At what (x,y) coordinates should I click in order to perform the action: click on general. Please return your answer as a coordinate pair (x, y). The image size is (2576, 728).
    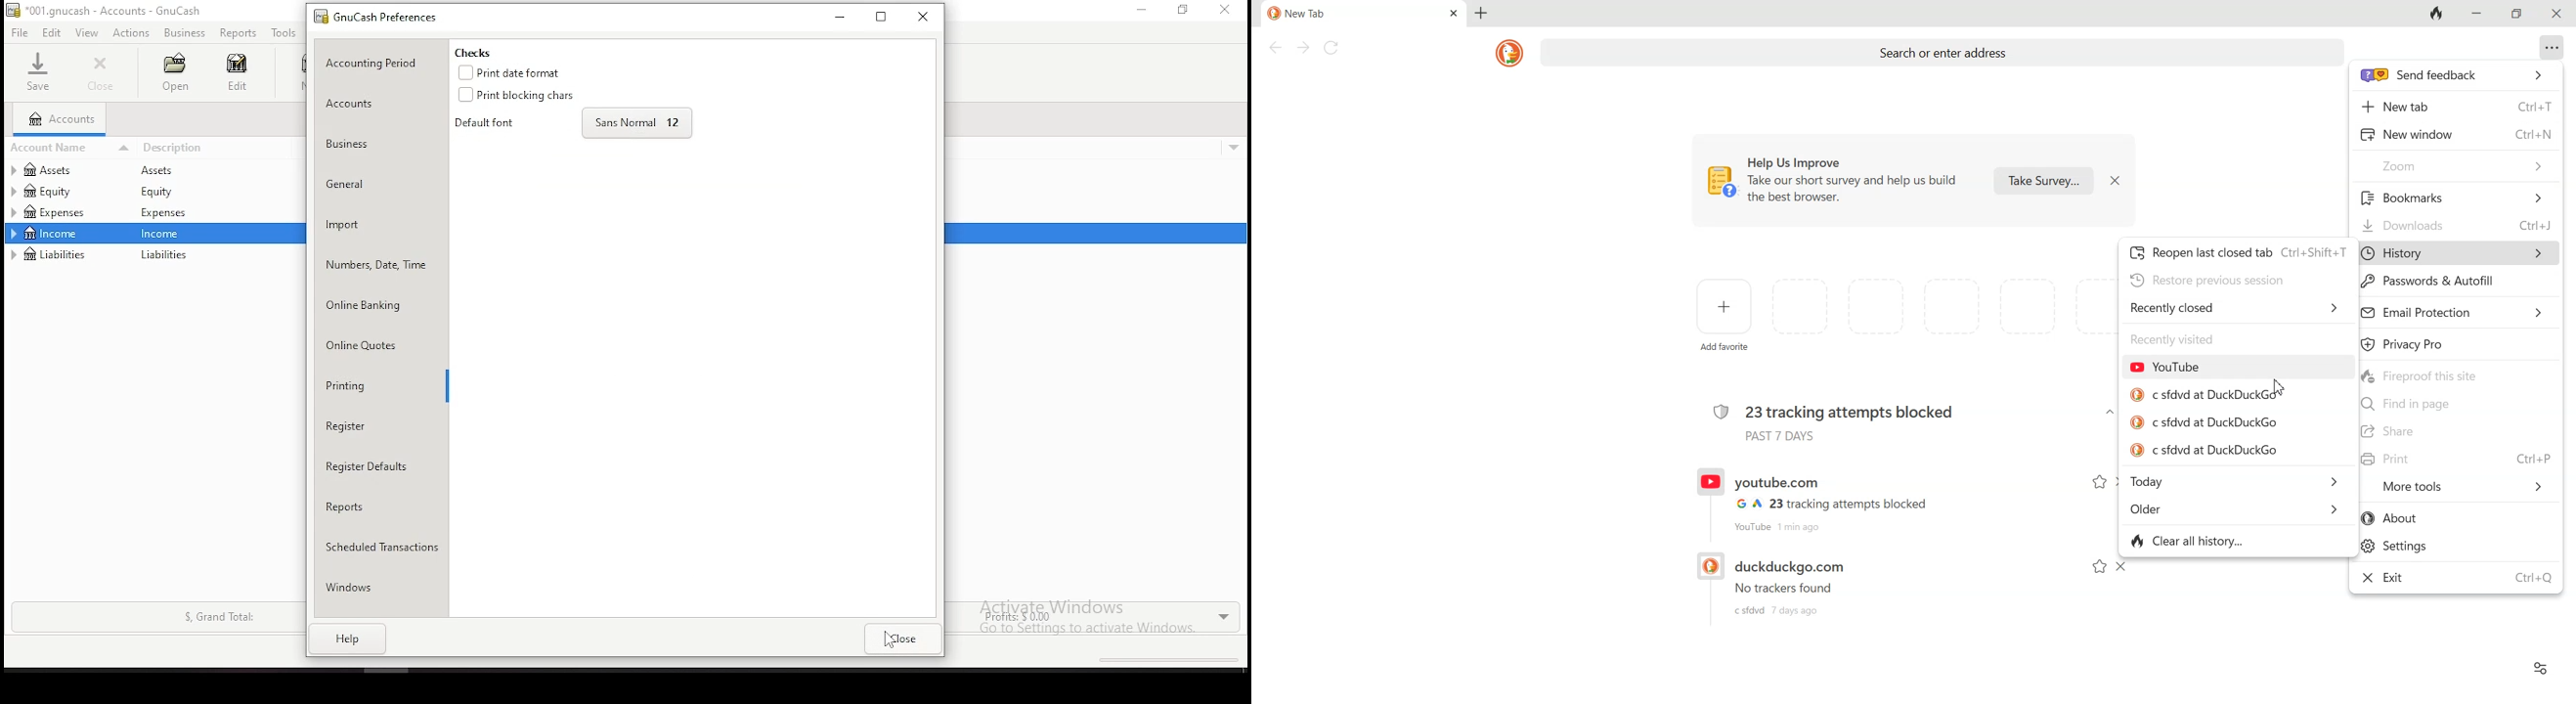
    Looking at the image, I should click on (352, 185).